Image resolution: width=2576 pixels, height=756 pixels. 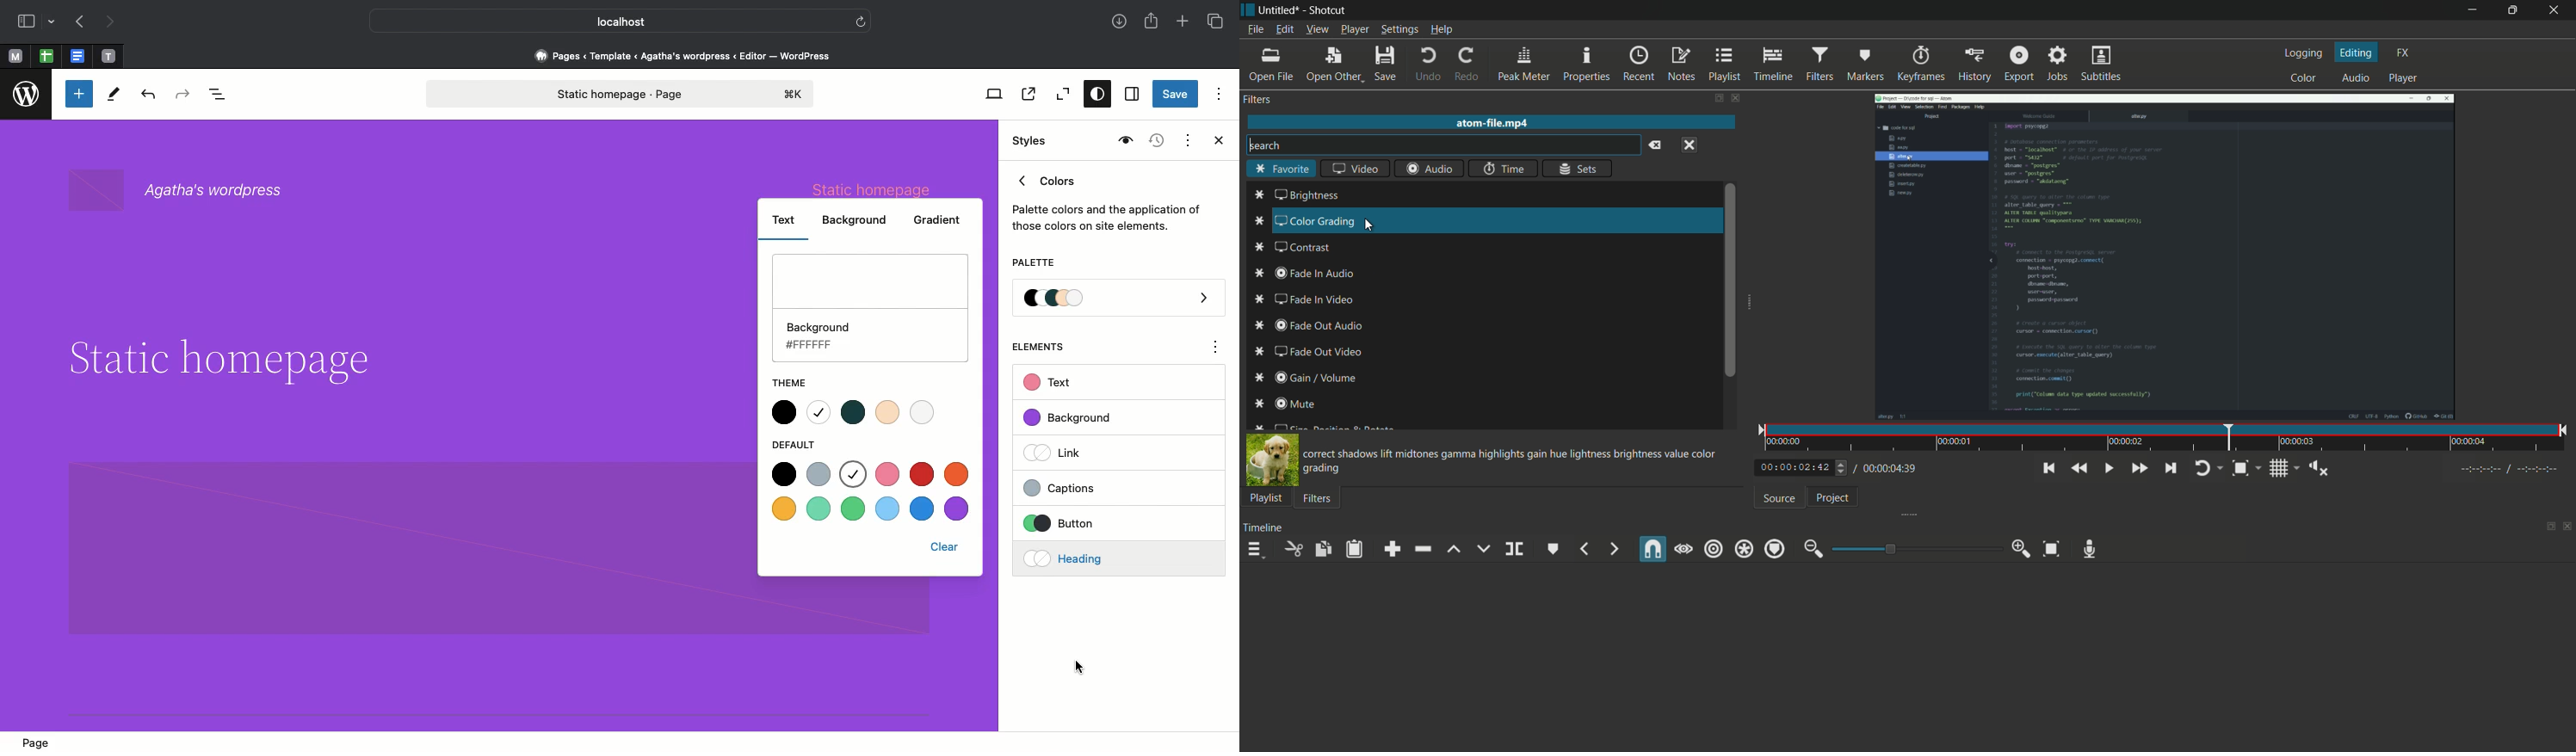 I want to click on cut, so click(x=1289, y=549).